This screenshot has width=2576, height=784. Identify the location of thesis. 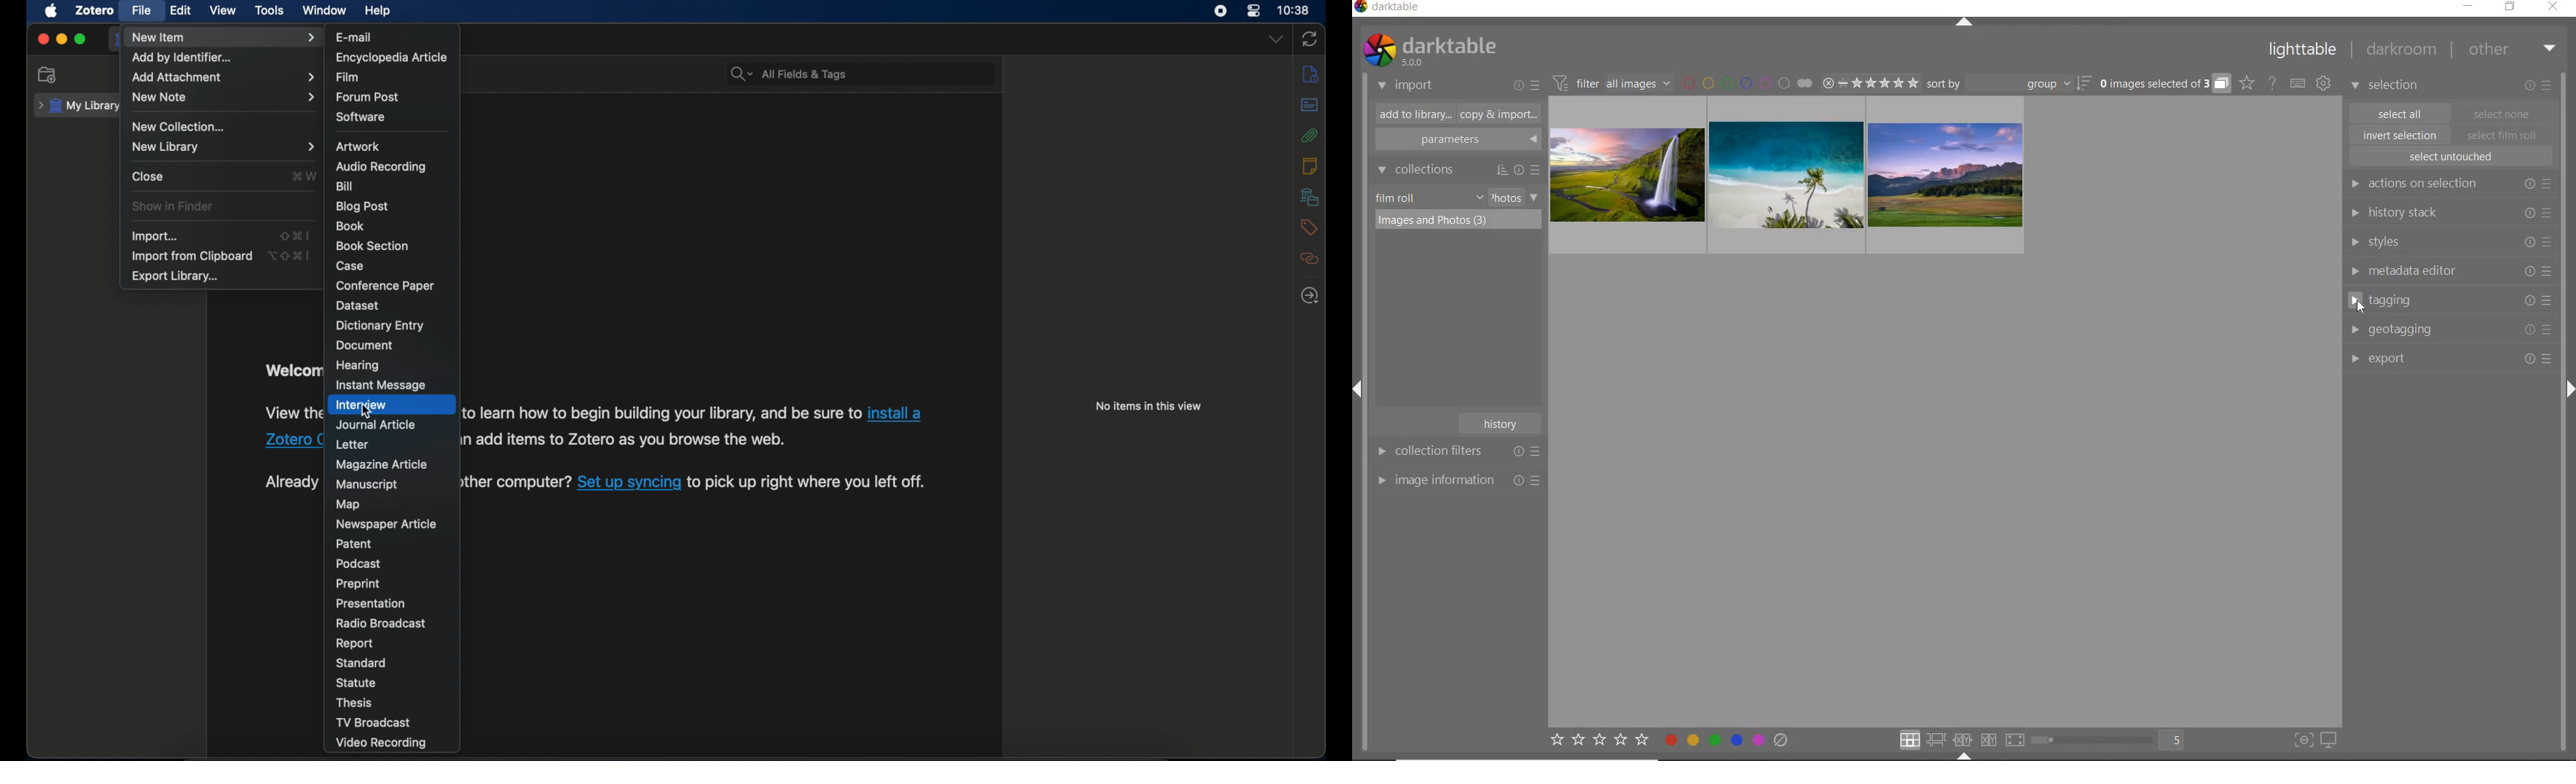
(354, 703).